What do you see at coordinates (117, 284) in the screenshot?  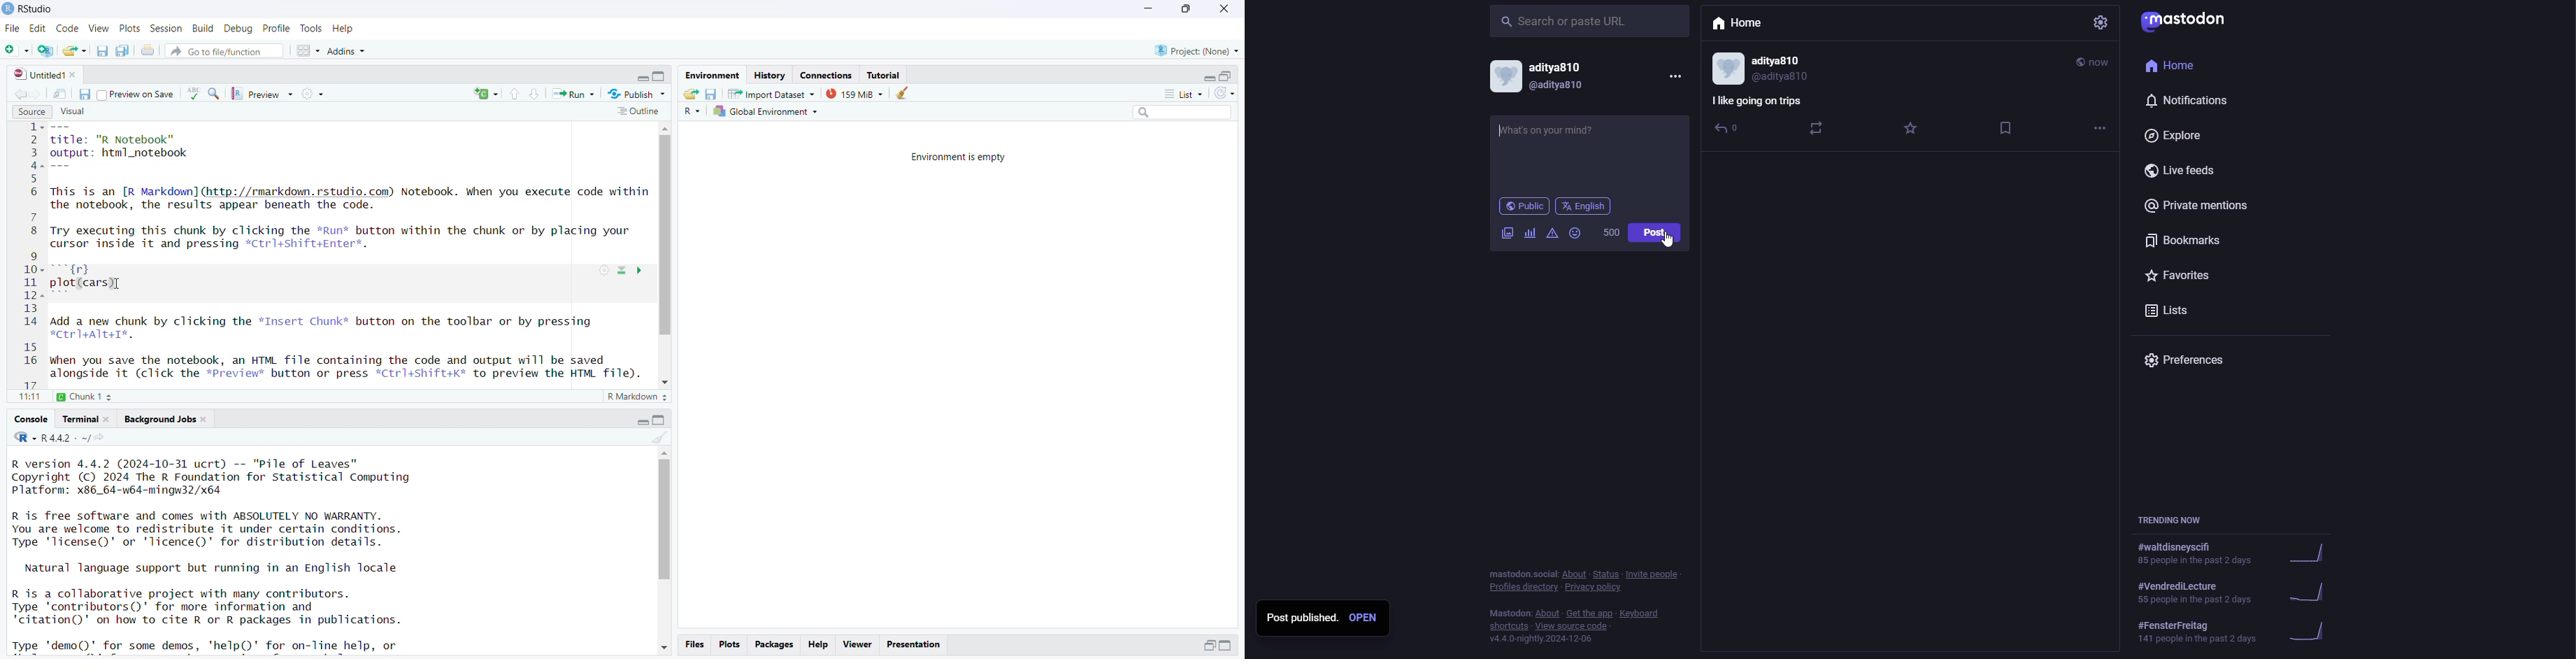 I see `cursor` at bounding box center [117, 284].